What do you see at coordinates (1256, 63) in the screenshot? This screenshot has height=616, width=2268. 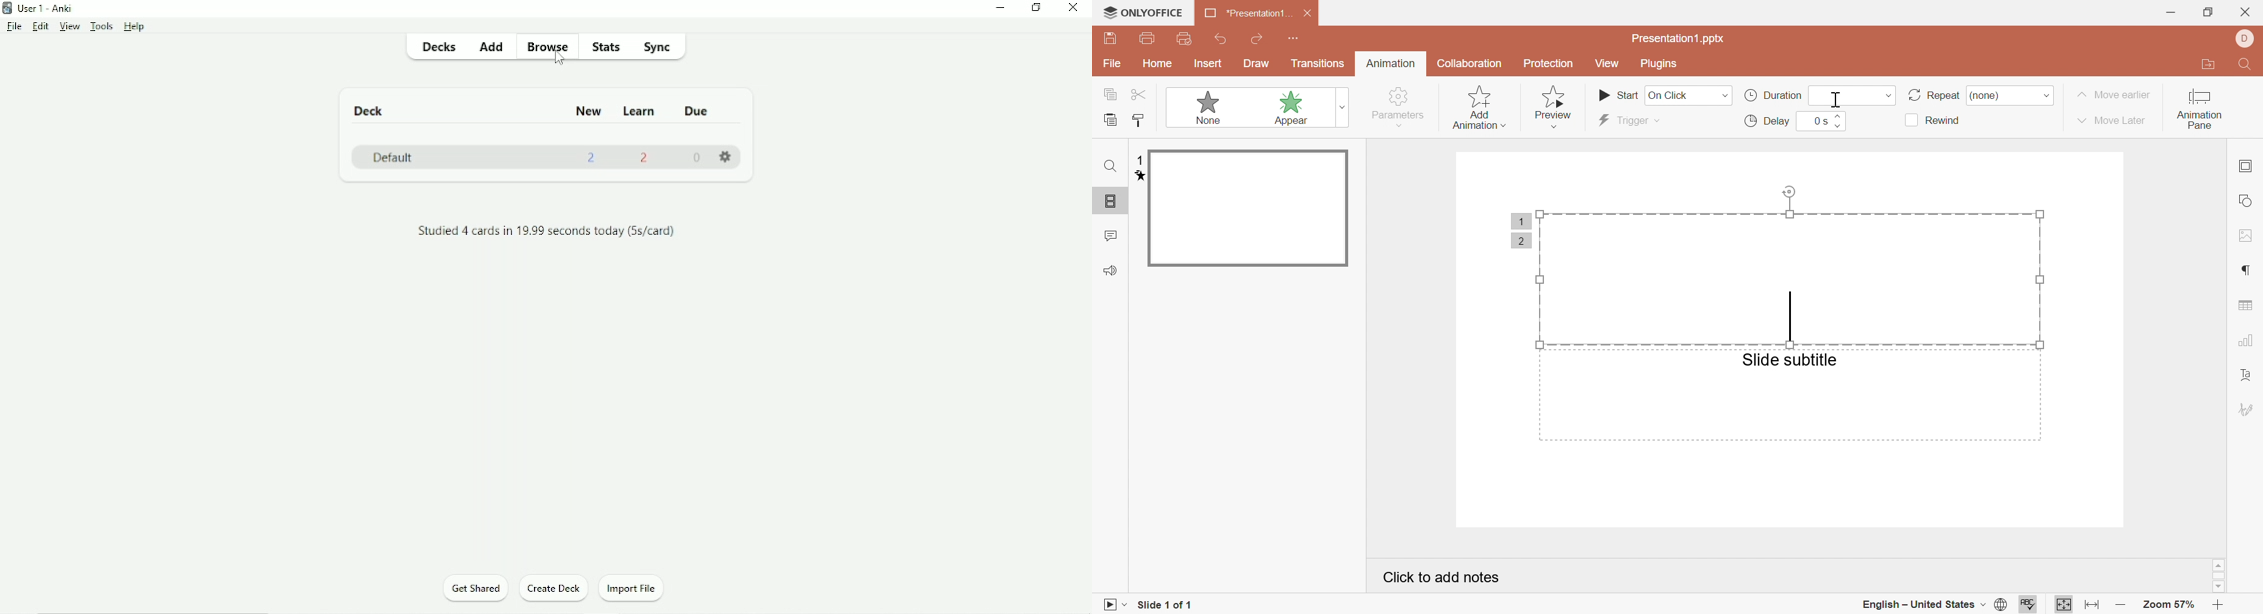 I see `draw` at bounding box center [1256, 63].